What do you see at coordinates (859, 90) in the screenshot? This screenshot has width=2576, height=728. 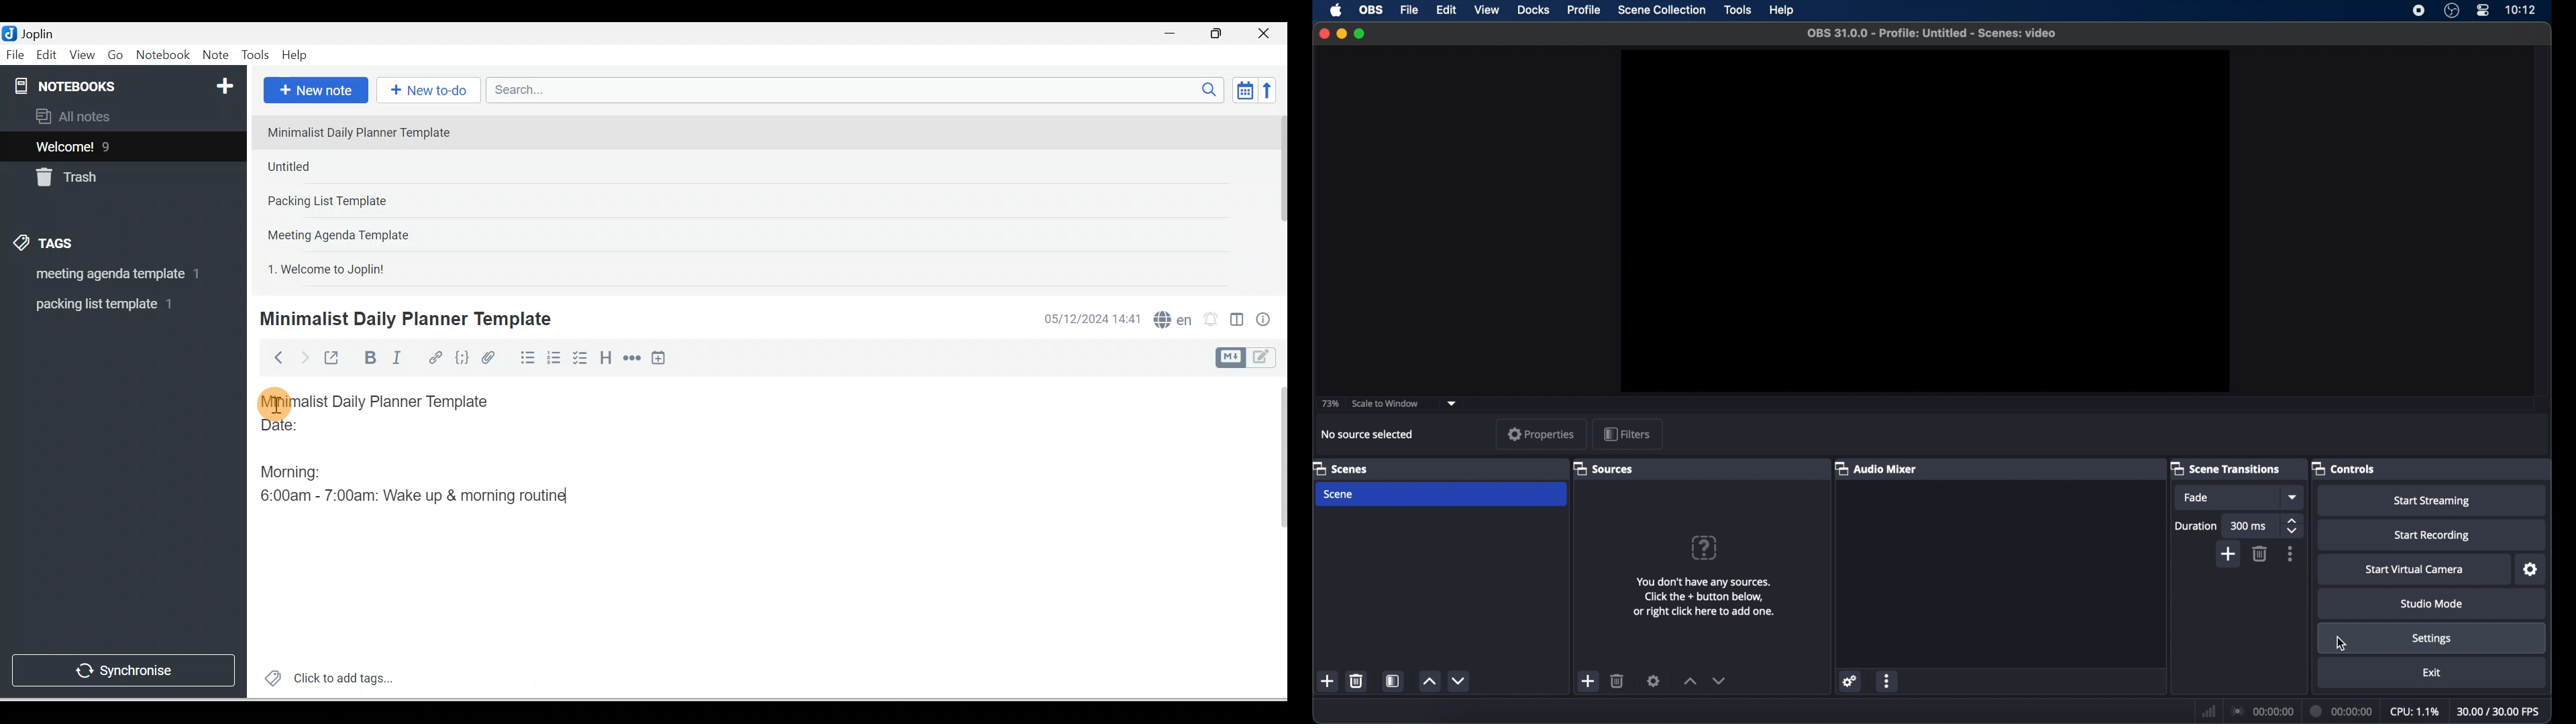 I see `Search bar` at bounding box center [859, 90].